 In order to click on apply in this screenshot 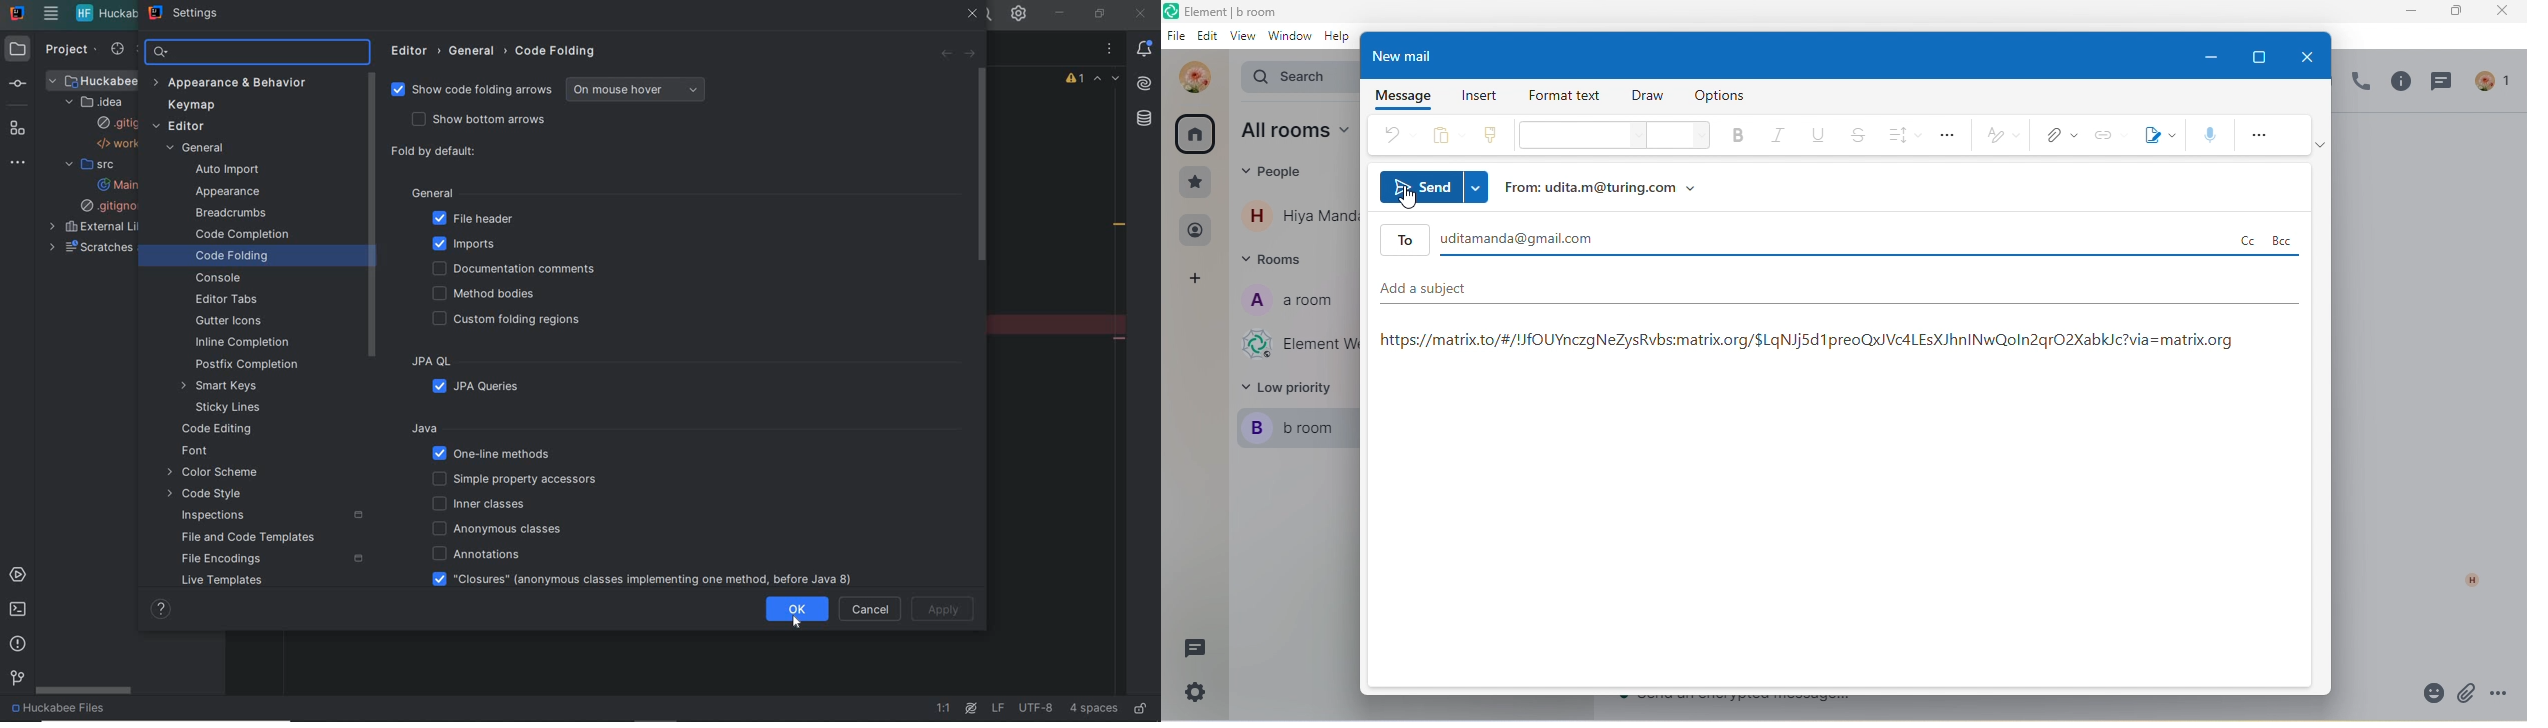, I will do `click(945, 611)`.